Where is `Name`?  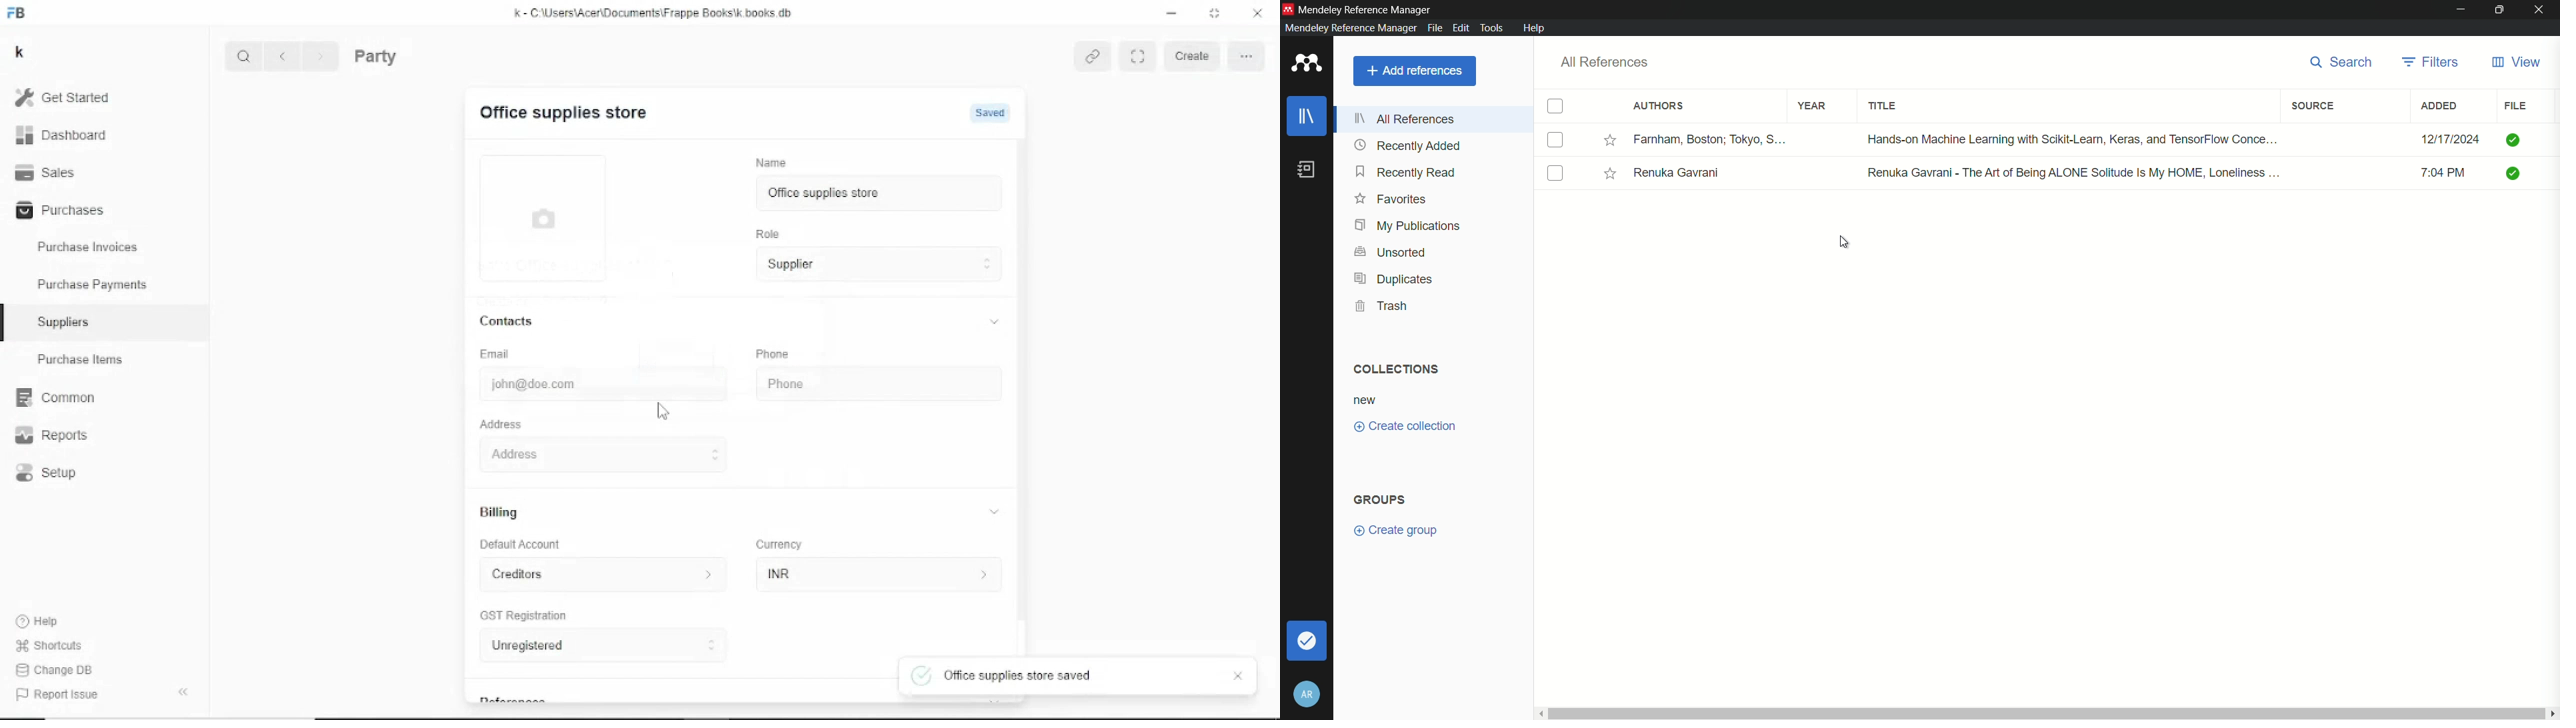
Name is located at coordinates (771, 161).